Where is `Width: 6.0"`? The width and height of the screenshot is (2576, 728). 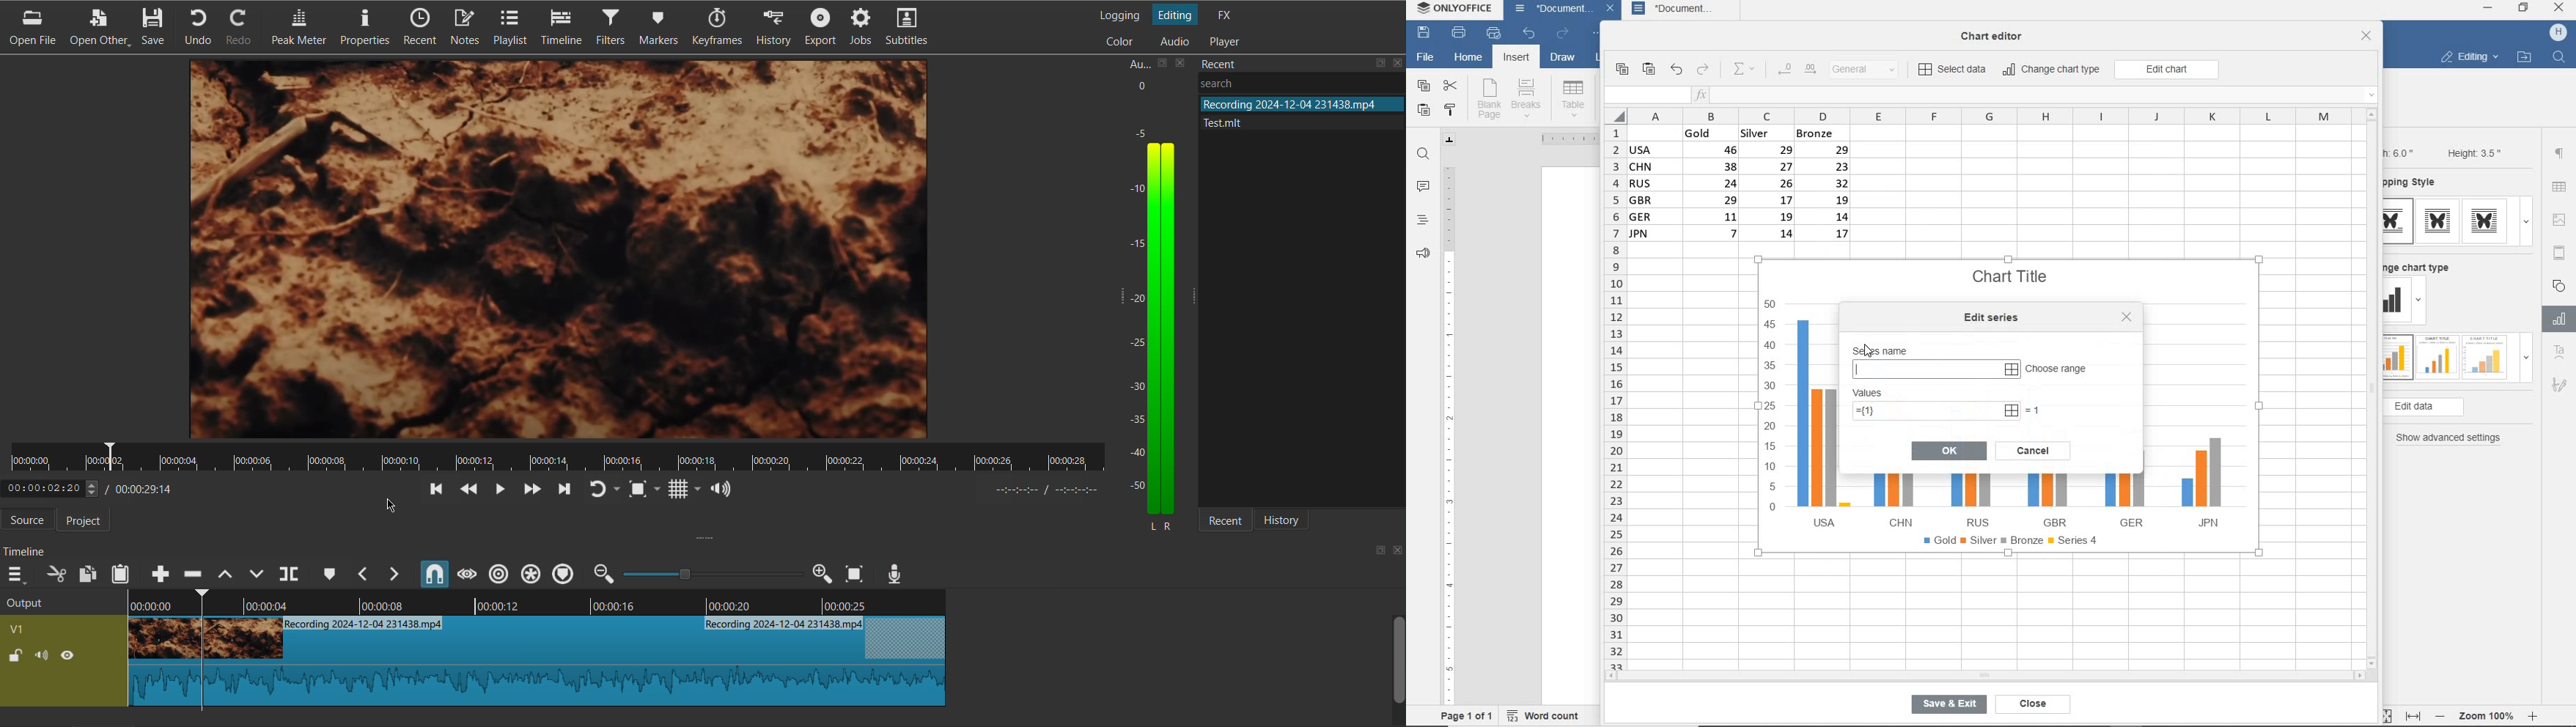 Width: 6.0" is located at coordinates (2401, 152).